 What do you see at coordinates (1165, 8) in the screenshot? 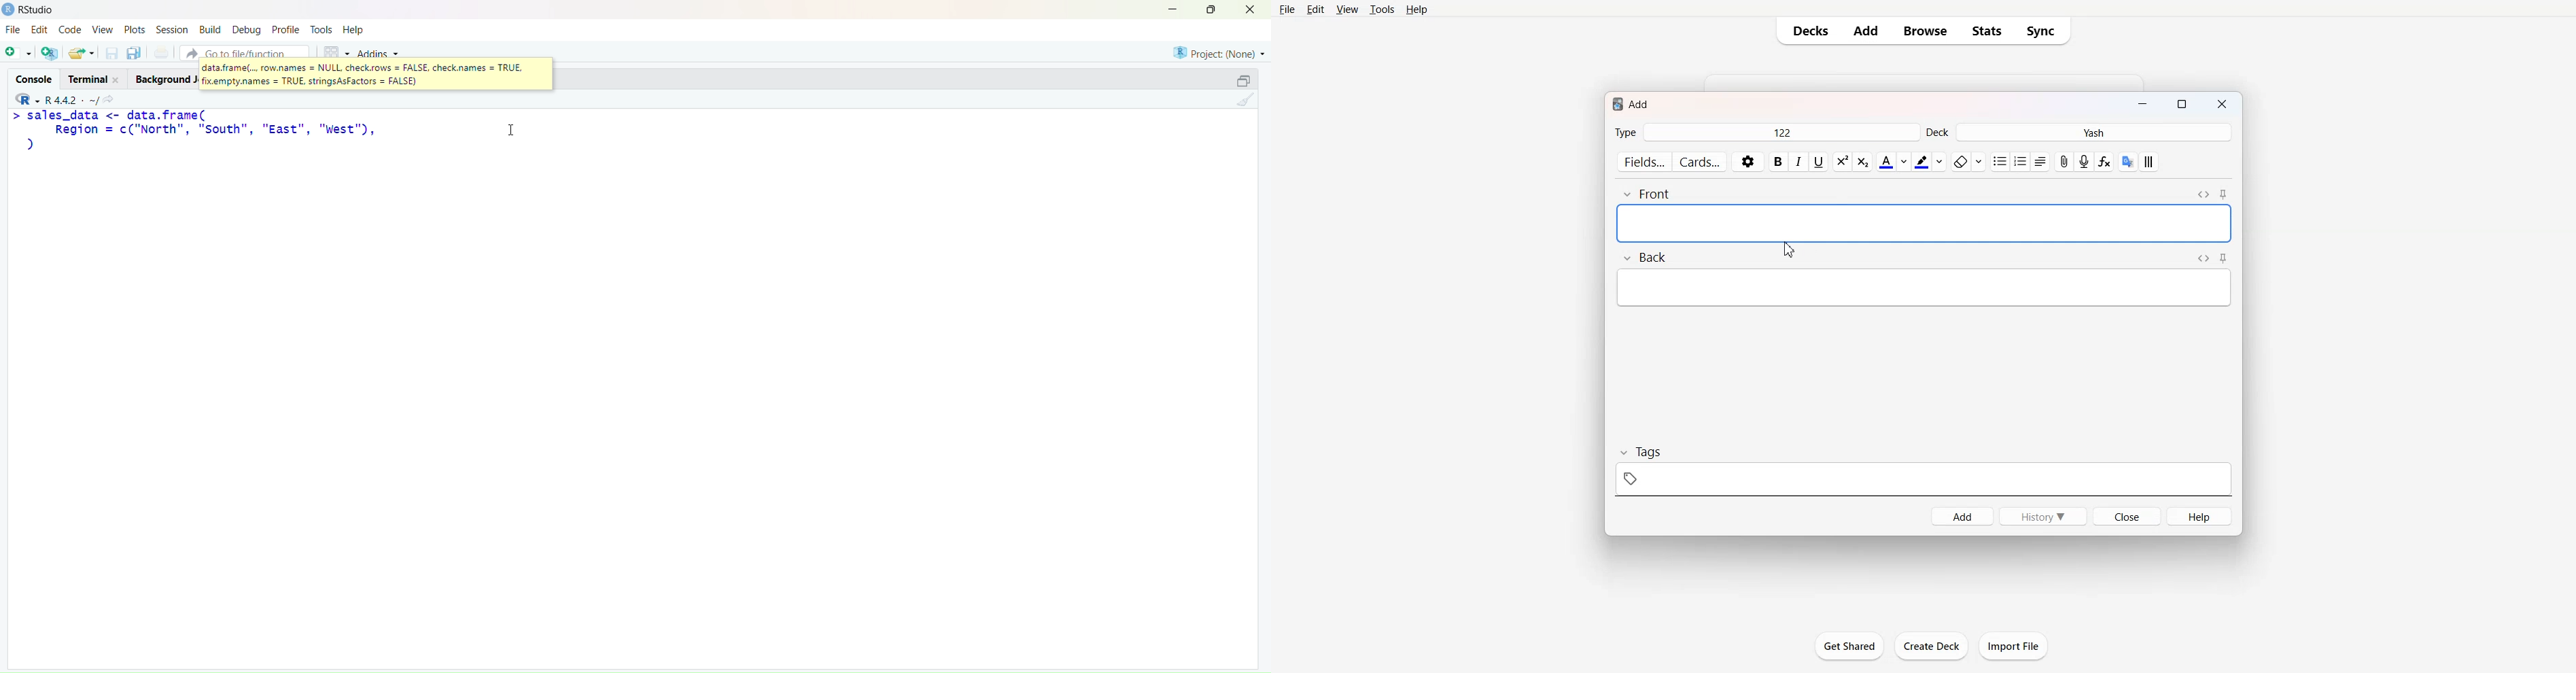
I see `minimise` at bounding box center [1165, 8].